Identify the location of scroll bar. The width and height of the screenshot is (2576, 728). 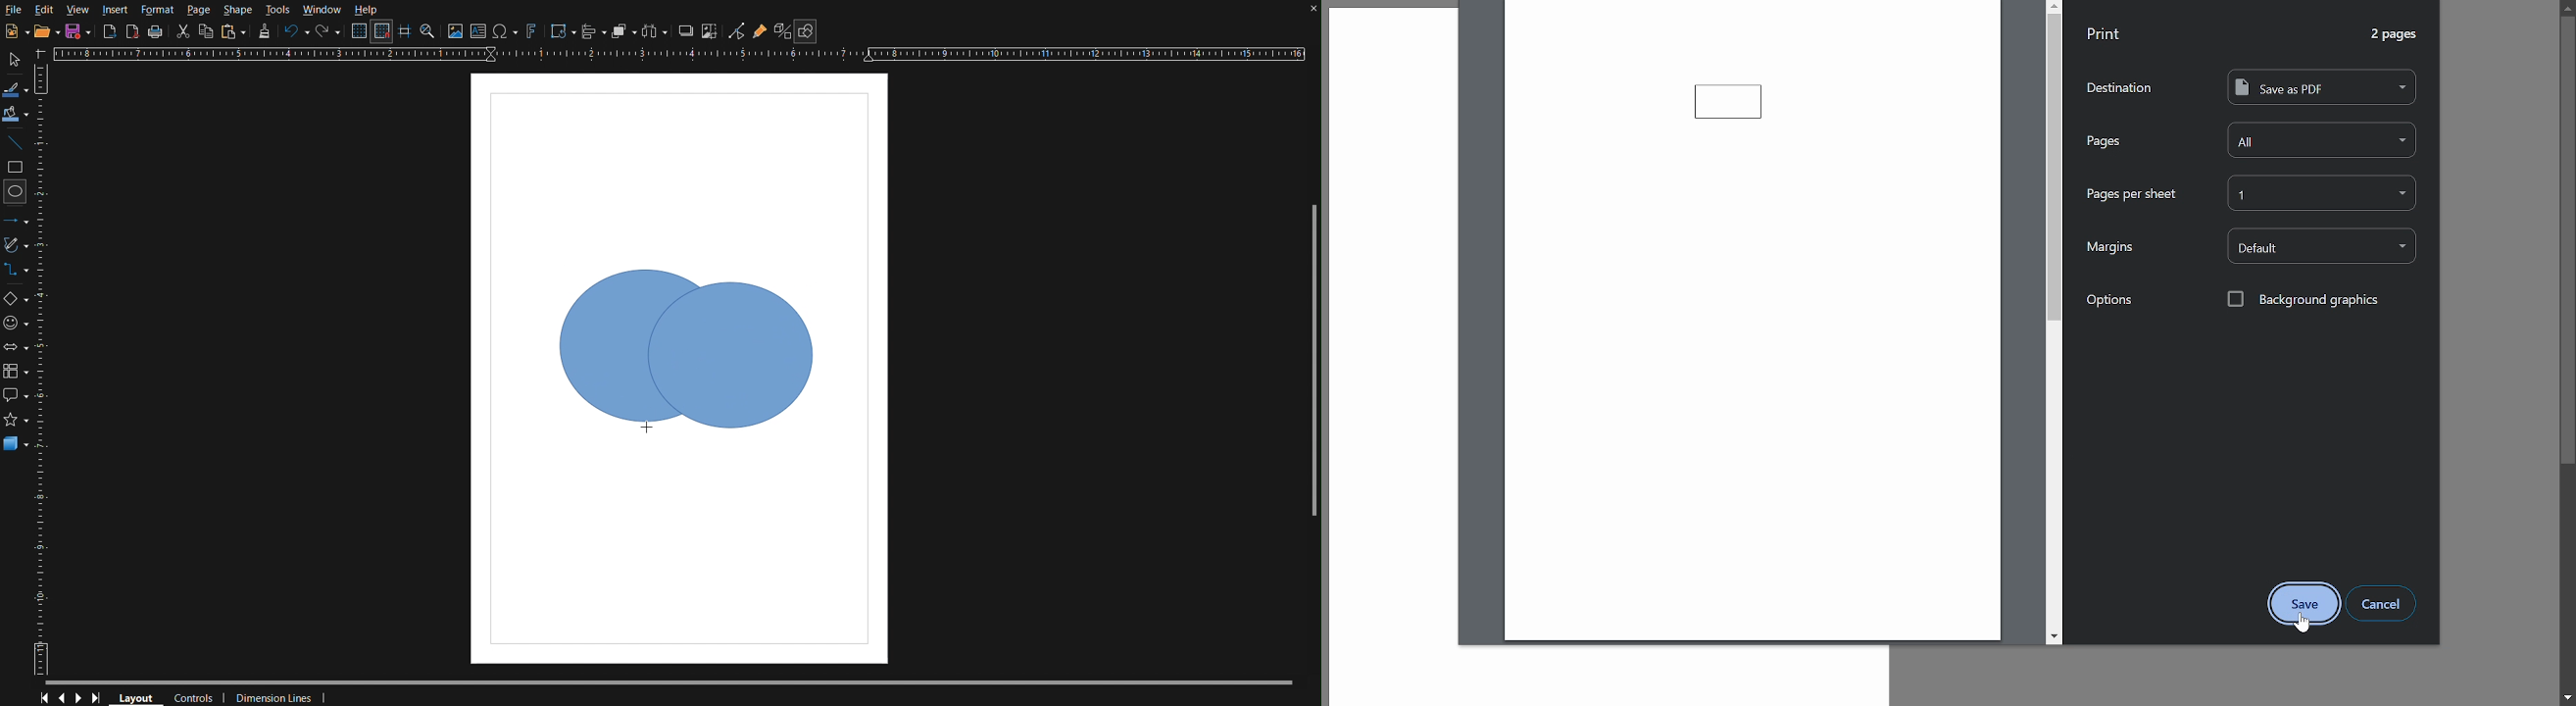
(2053, 326).